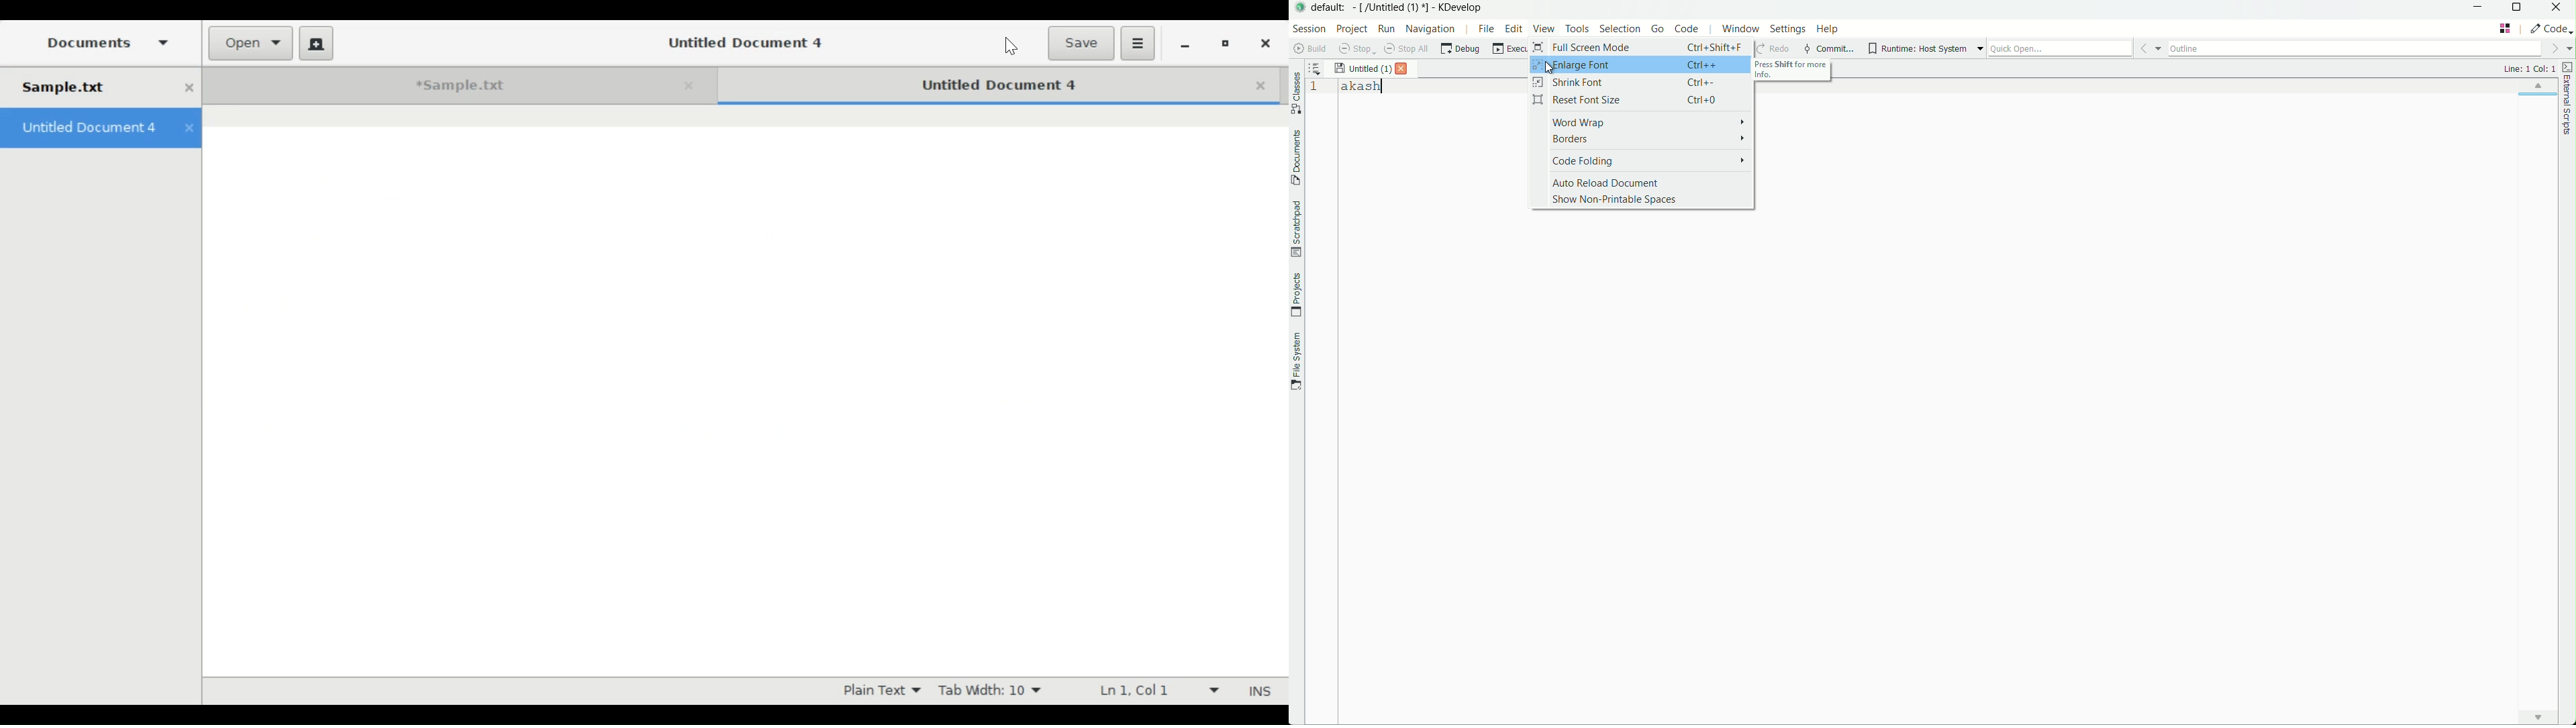 This screenshot has height=728, width=2576. Describe the element at coordinates (1257, 689) in the screenshot. I see `Insert Mode` at that location.